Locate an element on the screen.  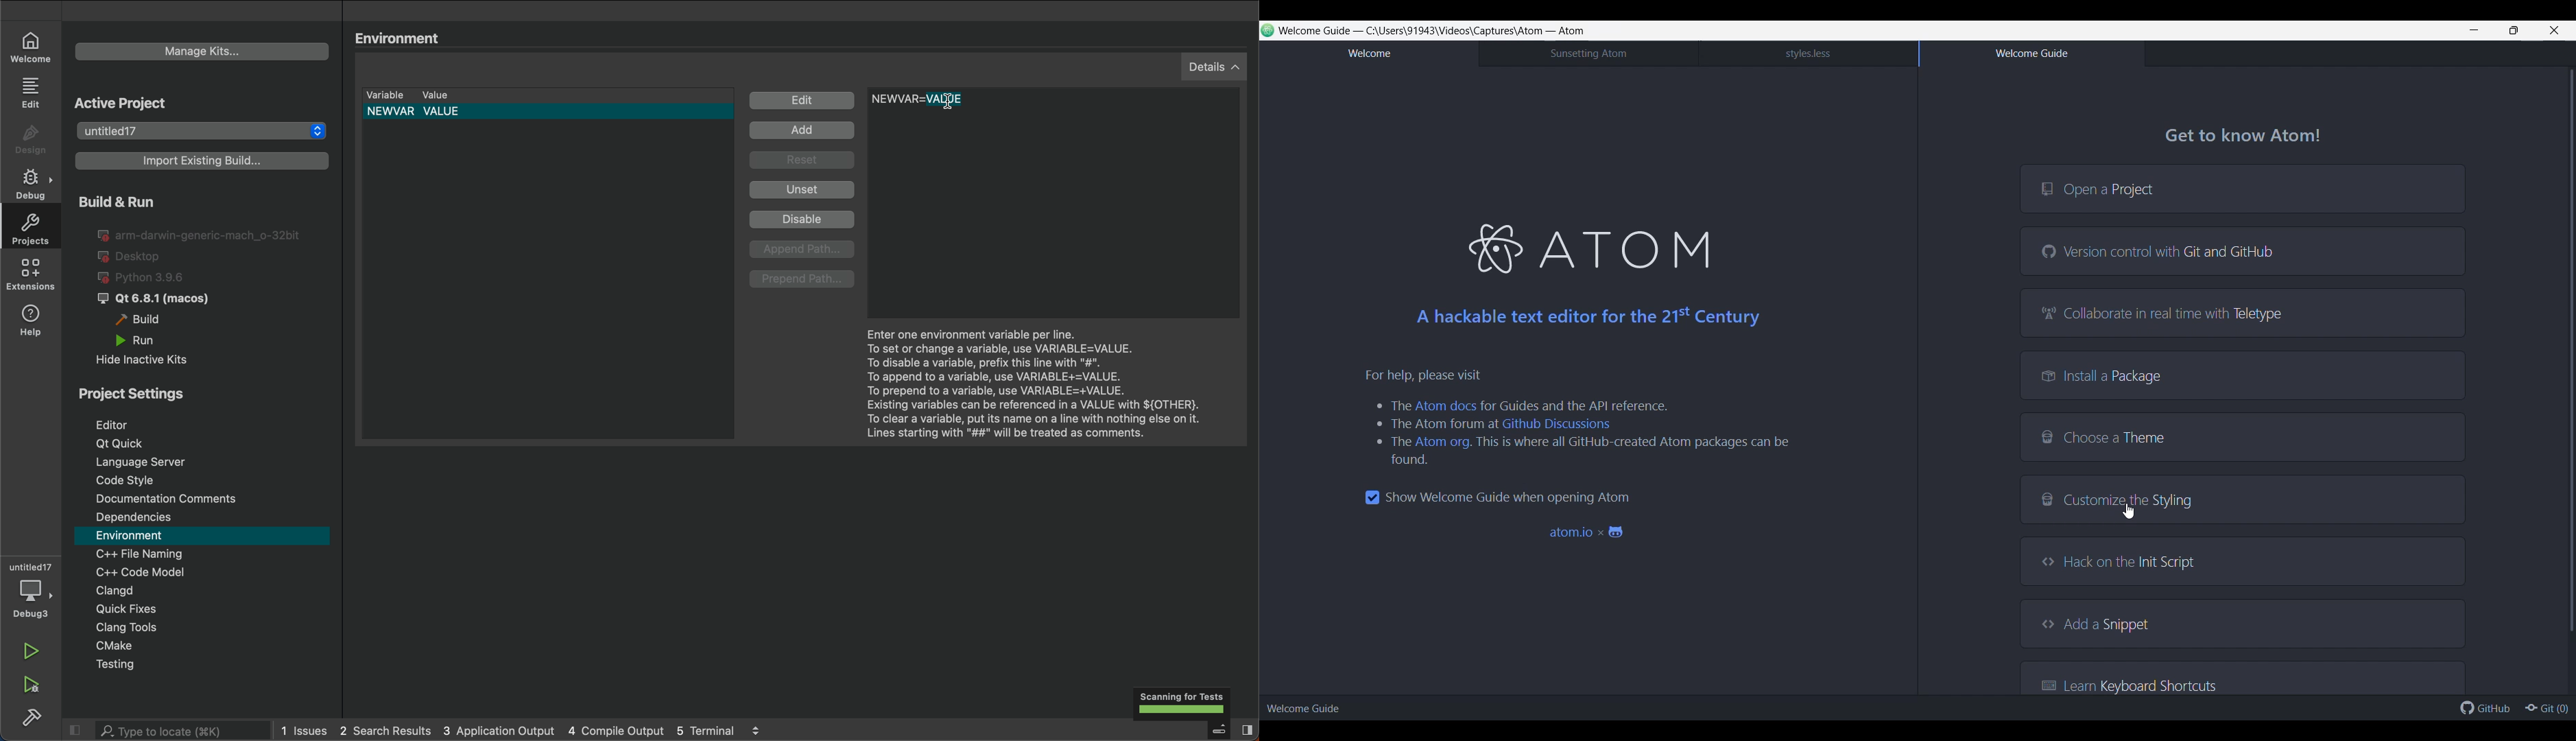
Keyboard shortcuts is located at coordinates (2243, 677).